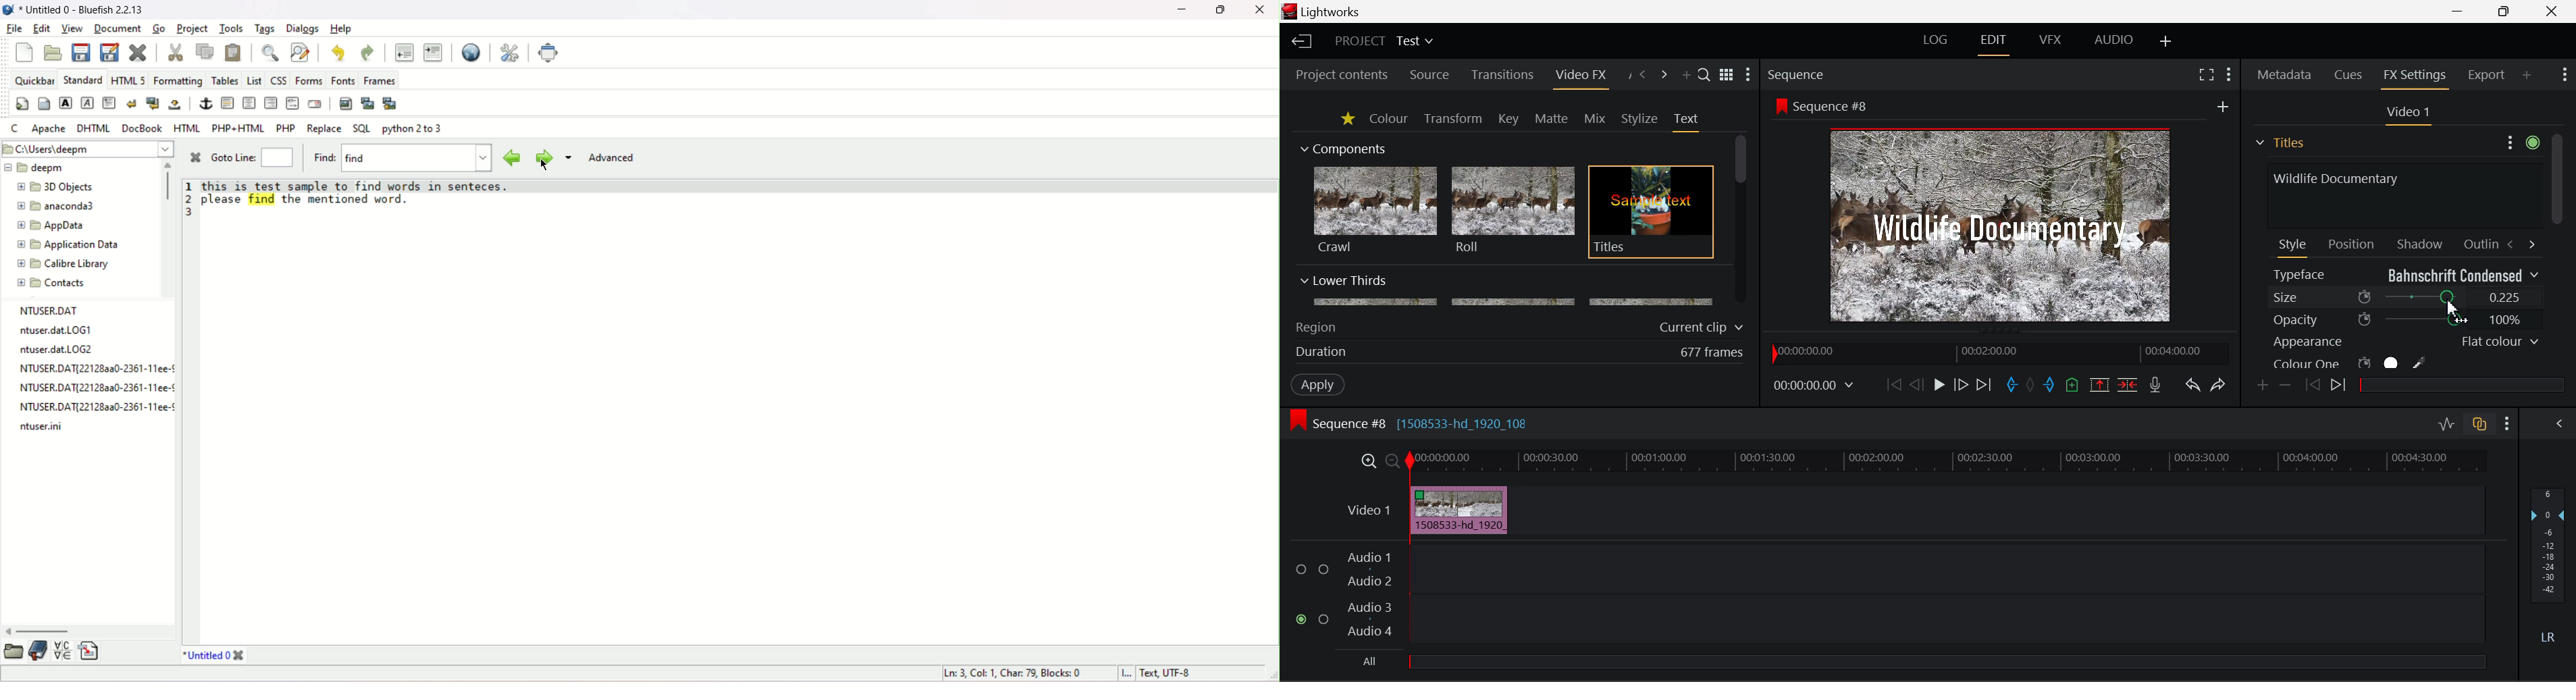  What do you see at coordinates (204, 51) in the screenshot?
I see `copy` at bounding box center [204, 51].